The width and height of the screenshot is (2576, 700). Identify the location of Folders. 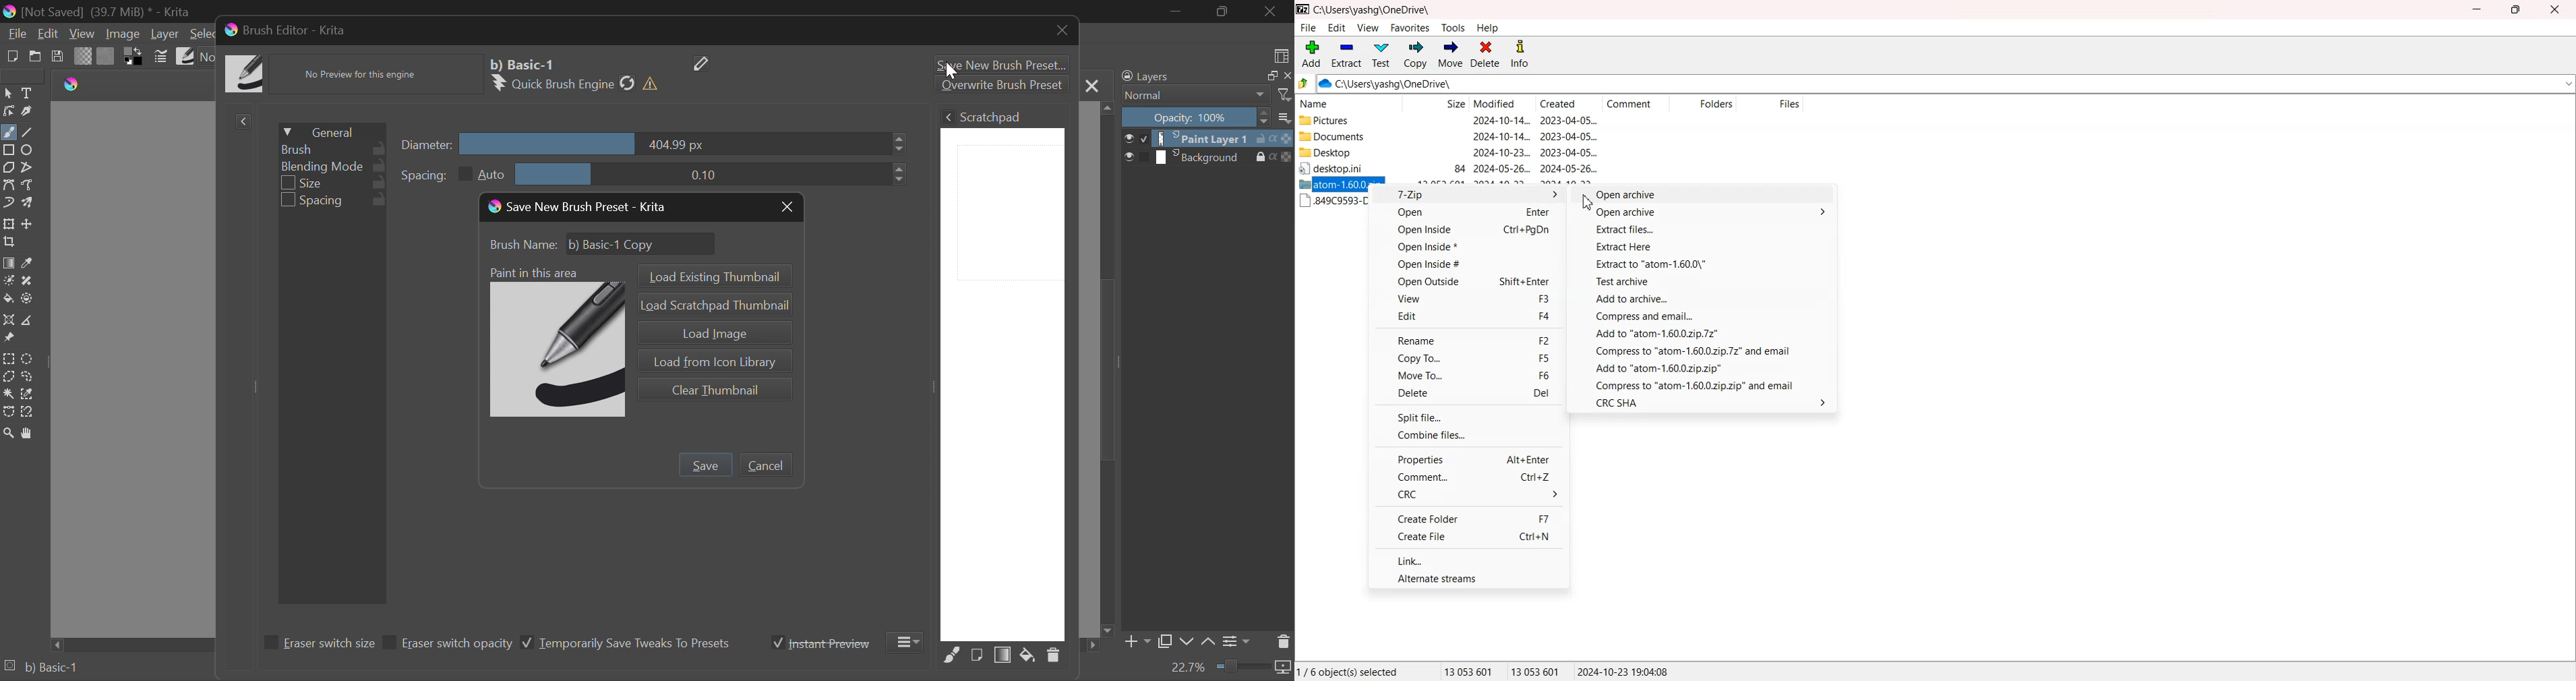
(1702, 104).